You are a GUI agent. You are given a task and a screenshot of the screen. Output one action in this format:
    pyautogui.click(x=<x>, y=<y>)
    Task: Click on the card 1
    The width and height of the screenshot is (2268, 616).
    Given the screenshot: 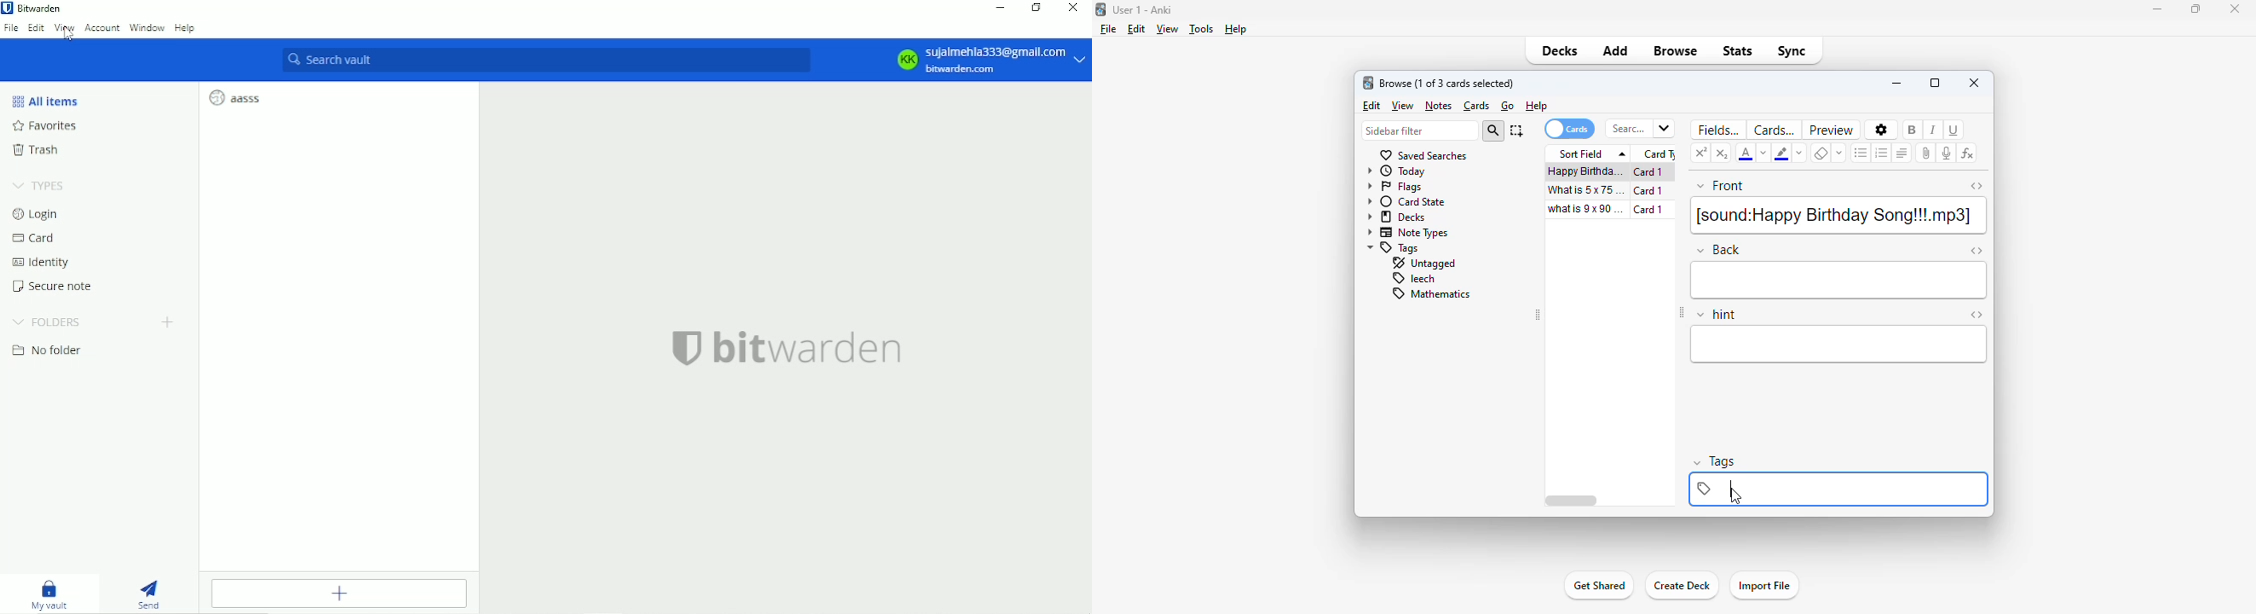 What is the action you would take?
    pyautogui.click(x=1653, y=210)
    